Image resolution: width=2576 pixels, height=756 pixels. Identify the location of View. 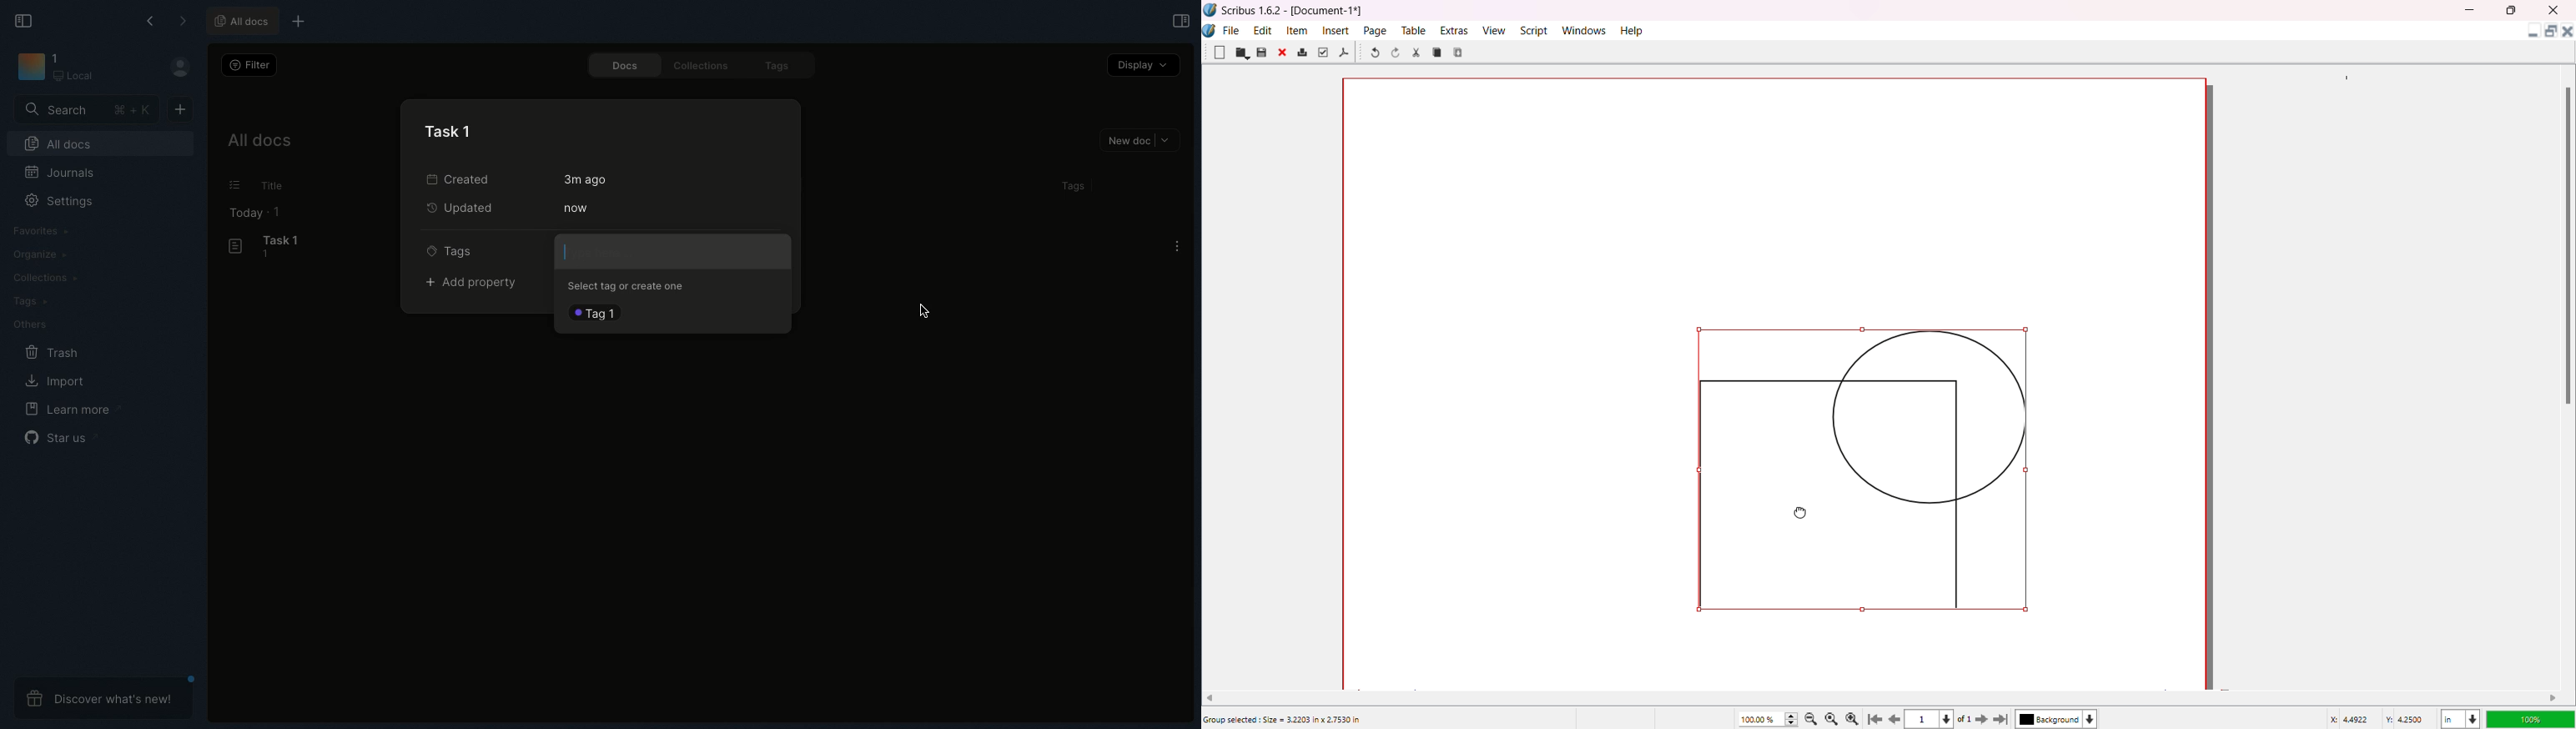
(1493, 29).